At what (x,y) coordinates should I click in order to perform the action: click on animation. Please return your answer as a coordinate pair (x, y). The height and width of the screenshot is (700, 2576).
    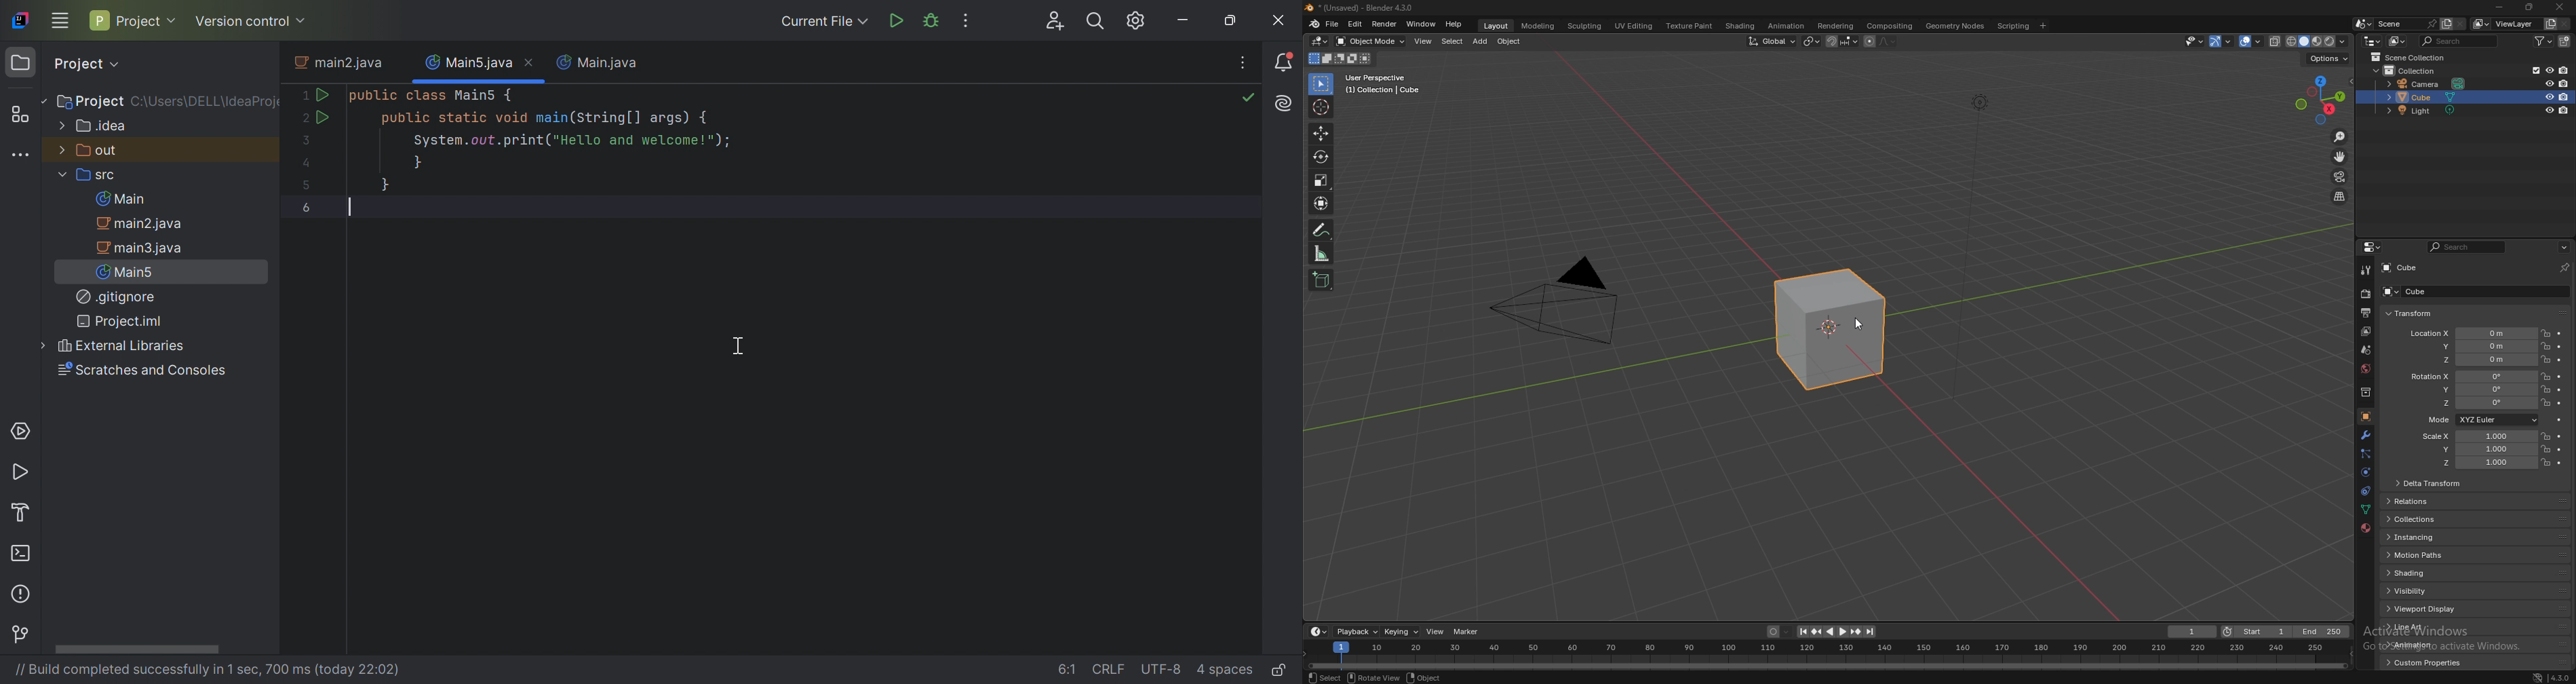
    Looking at the image, I should click on (2417, 645).